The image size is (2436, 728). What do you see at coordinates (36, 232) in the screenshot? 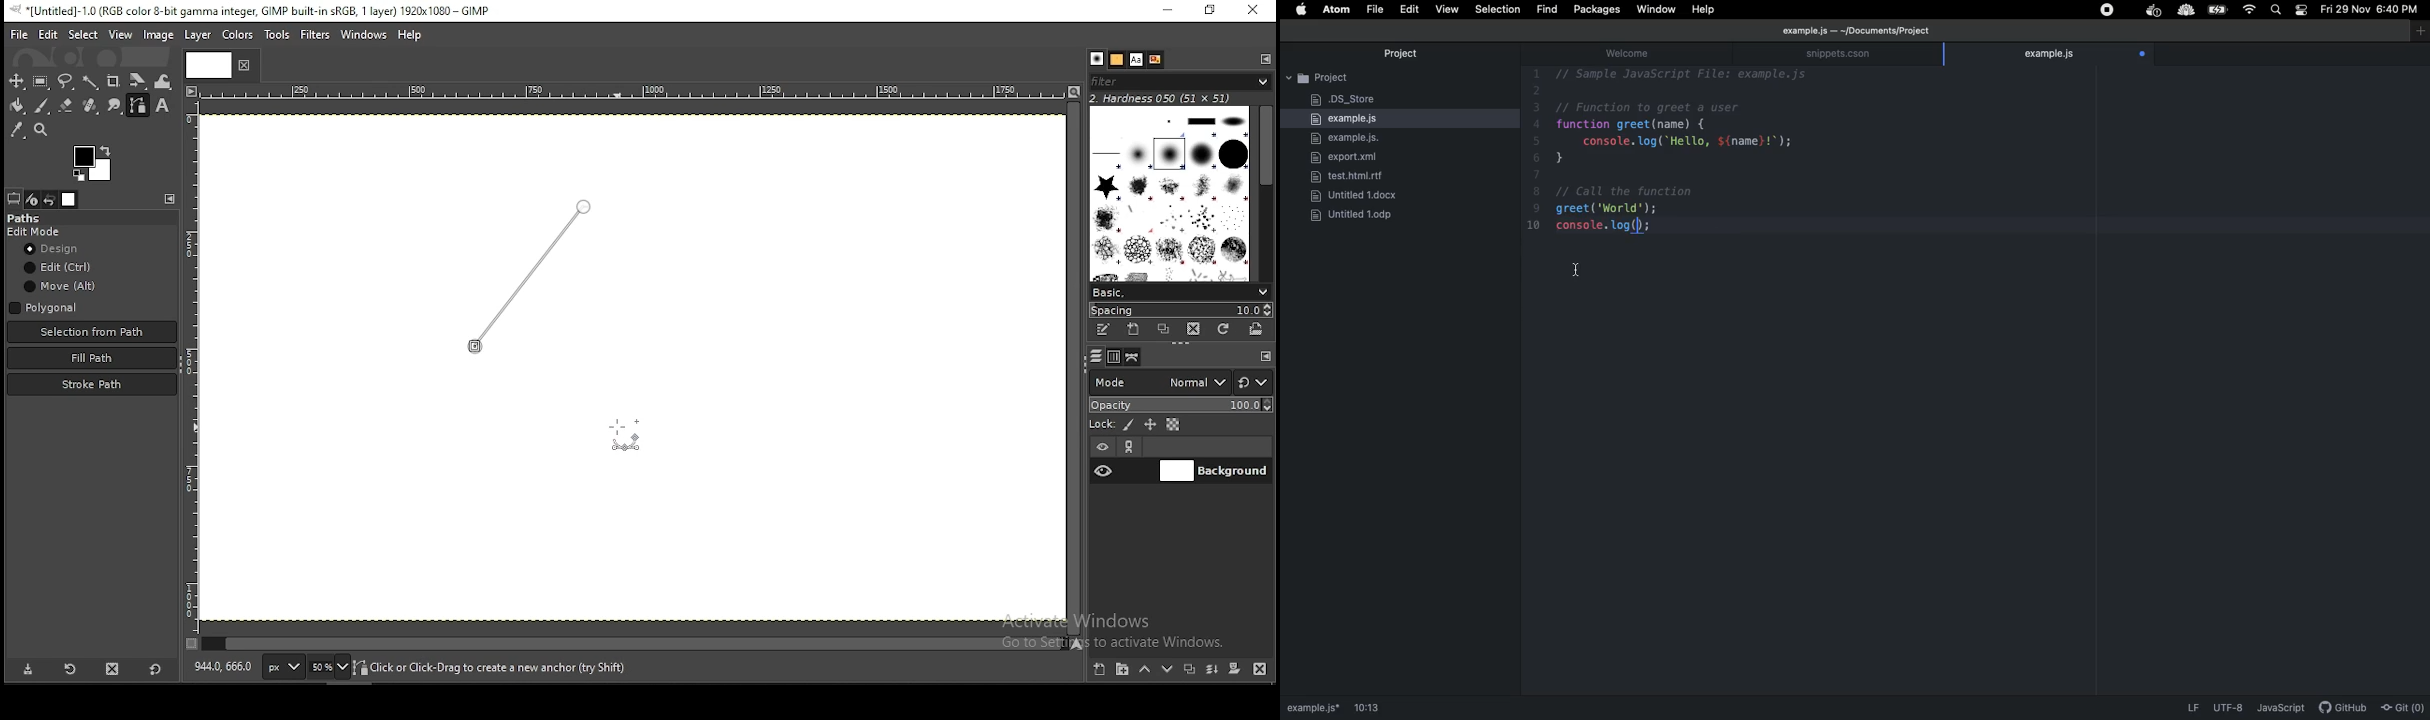
I see `edit mode` at bounding box center [36, 232].